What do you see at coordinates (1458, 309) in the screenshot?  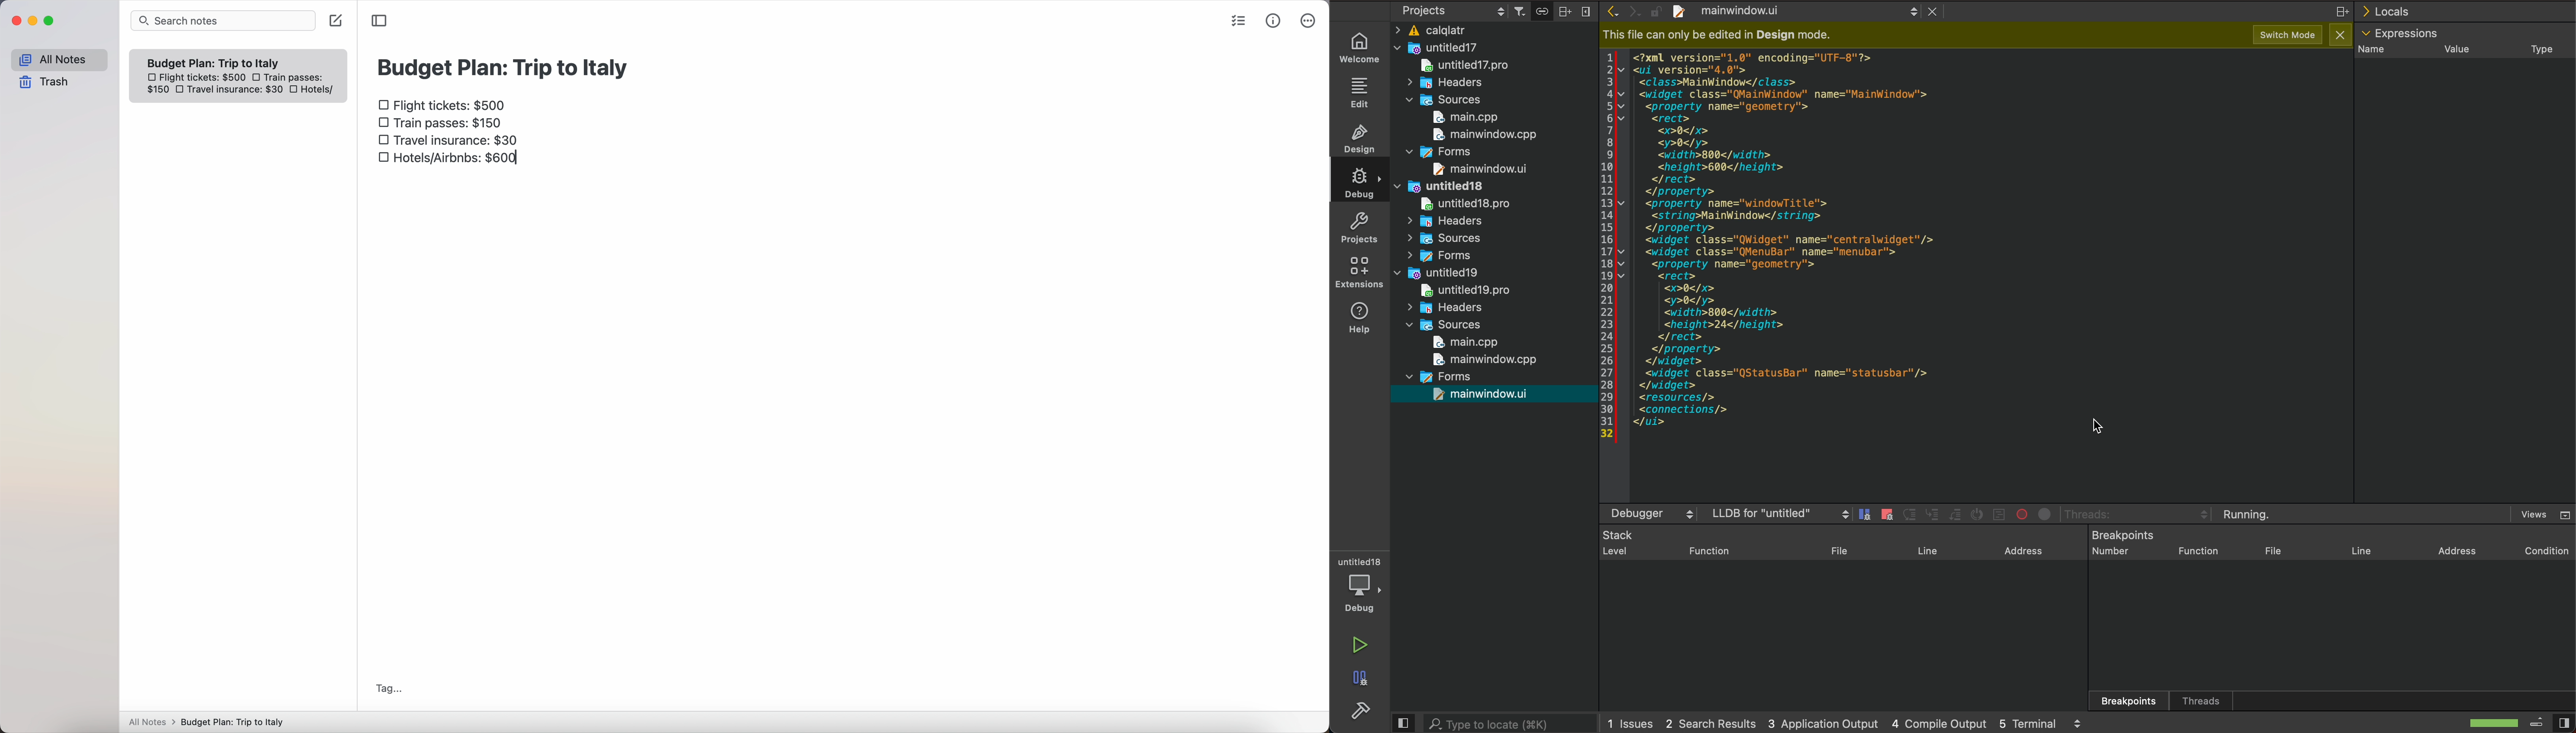 I see `headers` at bounding box center [1458, 309].